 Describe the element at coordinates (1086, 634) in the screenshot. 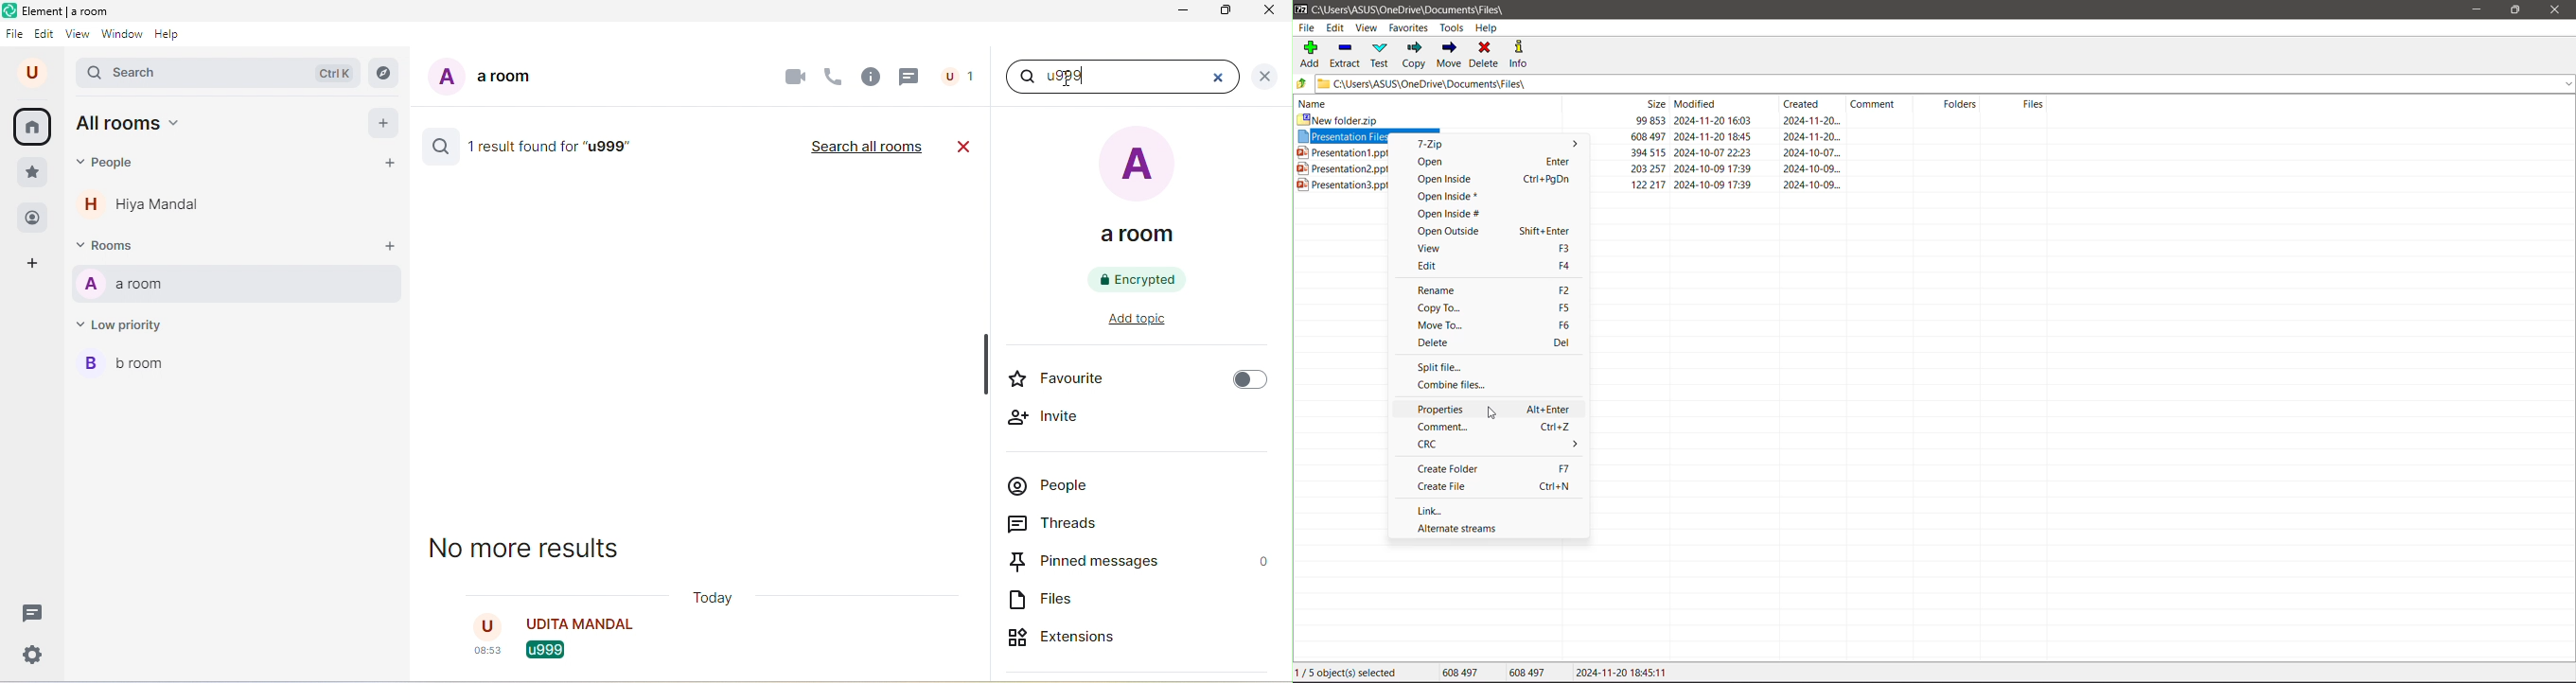

I see `extensions` at that location.